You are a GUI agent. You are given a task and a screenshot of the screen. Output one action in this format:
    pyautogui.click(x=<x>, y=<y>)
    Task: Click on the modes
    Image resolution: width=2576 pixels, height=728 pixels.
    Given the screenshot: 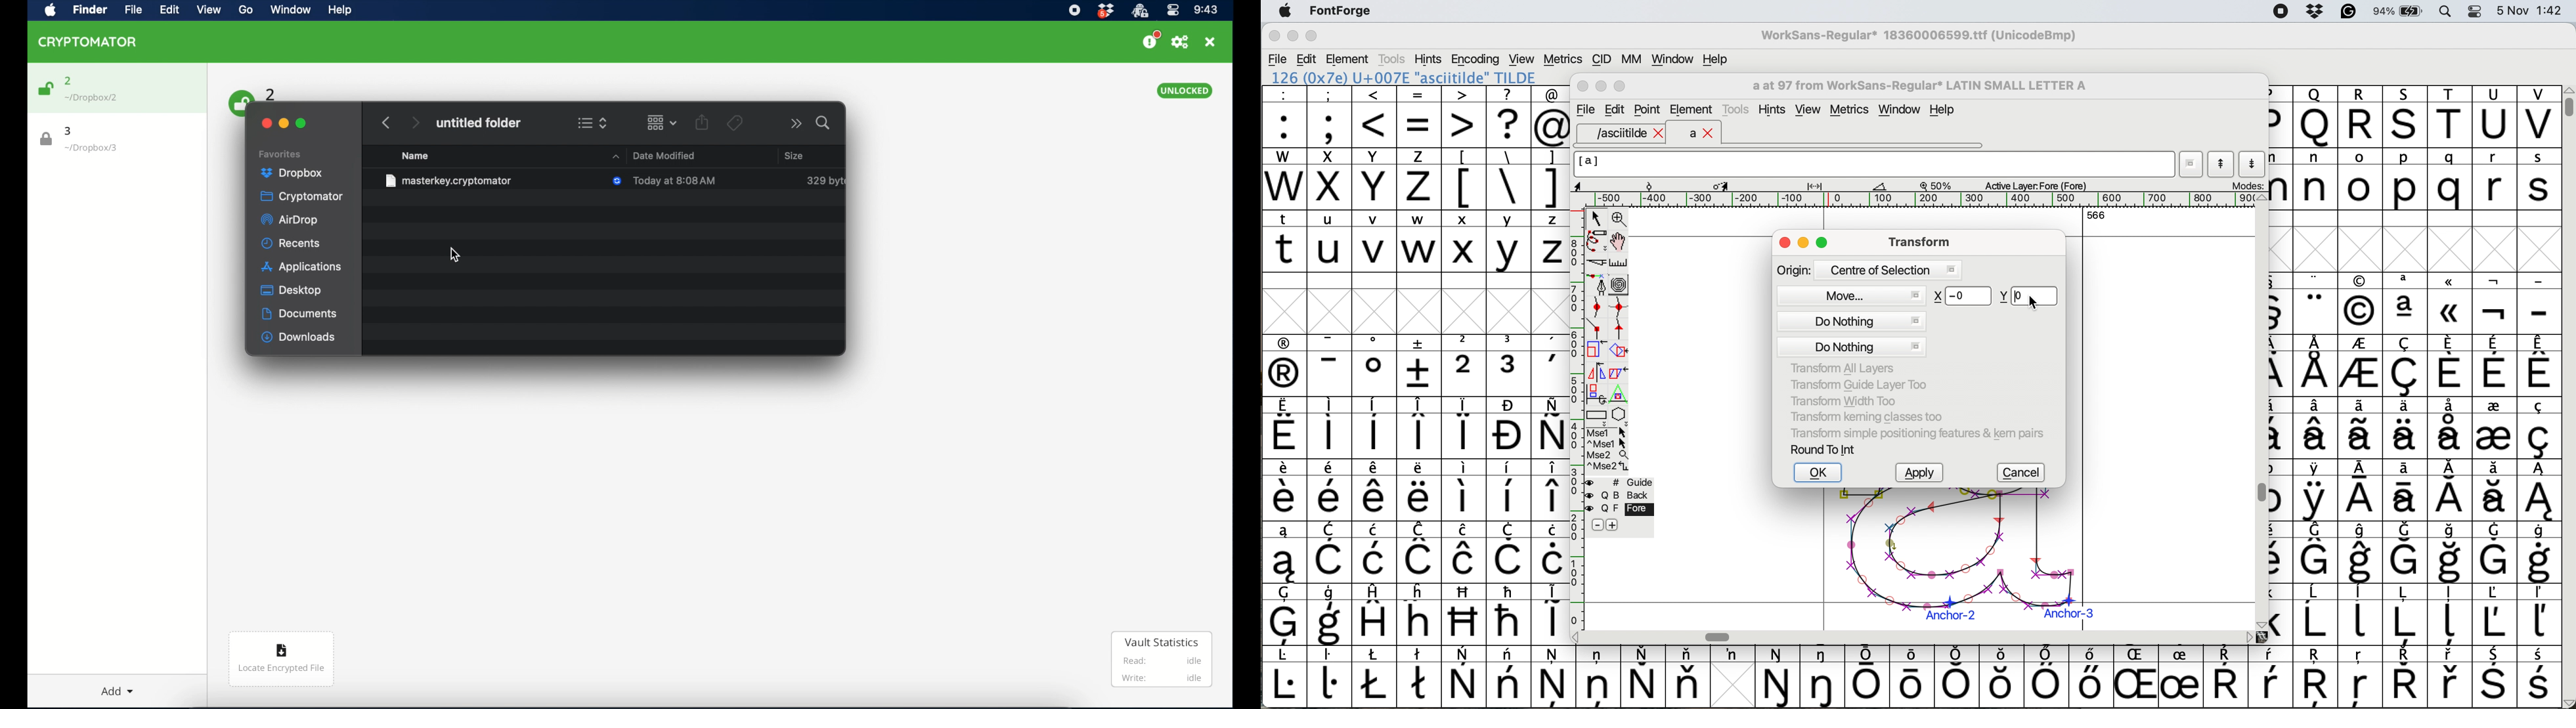 What is the action you would take?
    pyautogui.click(x=2247, y=185)
    